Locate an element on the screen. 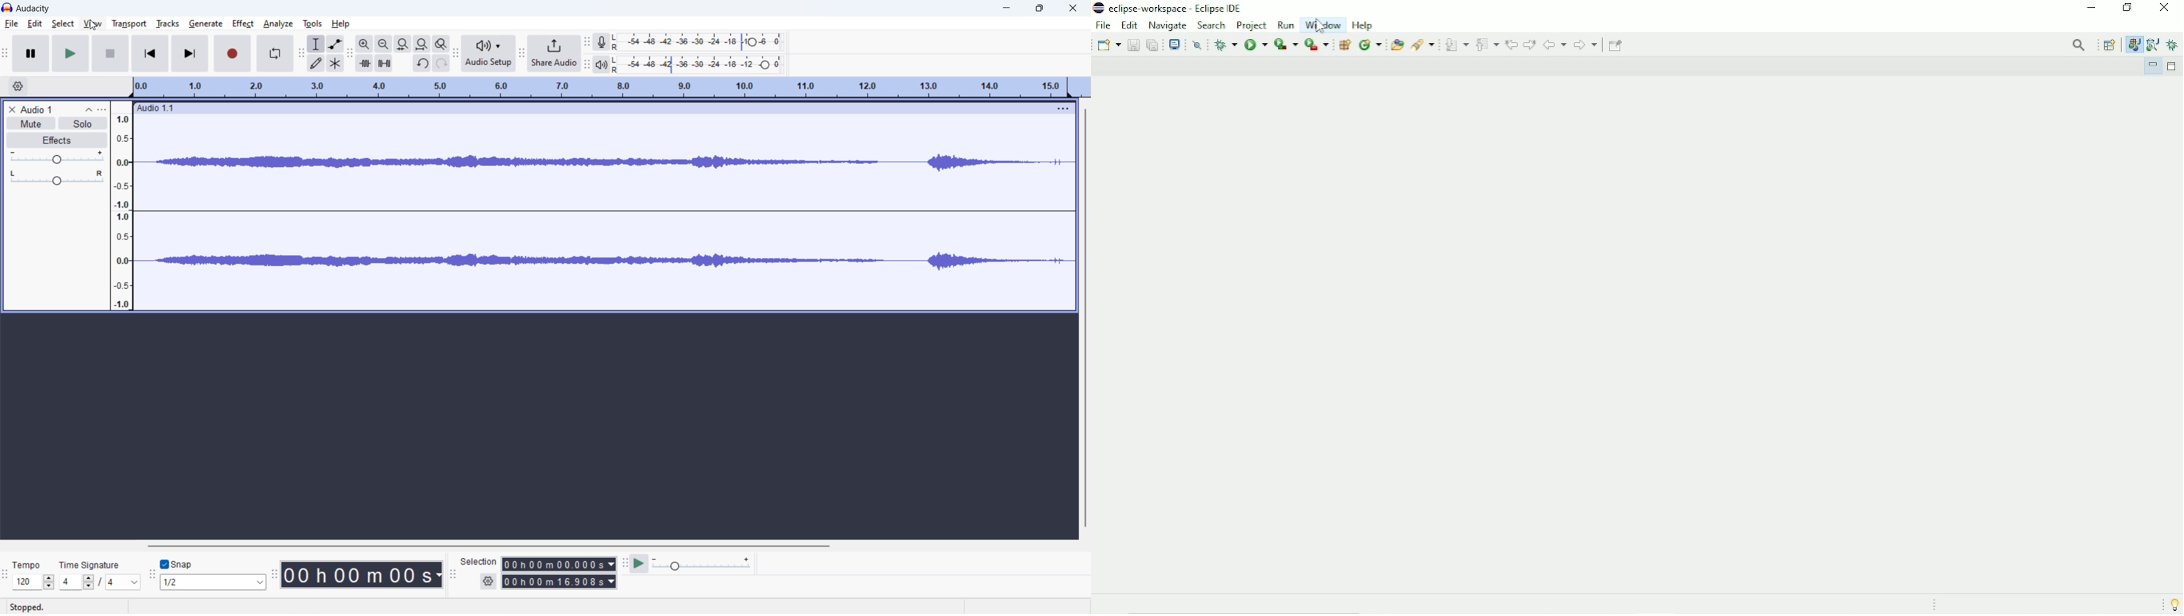 This screenshot has height=616, width=2184. view is located at coordinates (93, 23).